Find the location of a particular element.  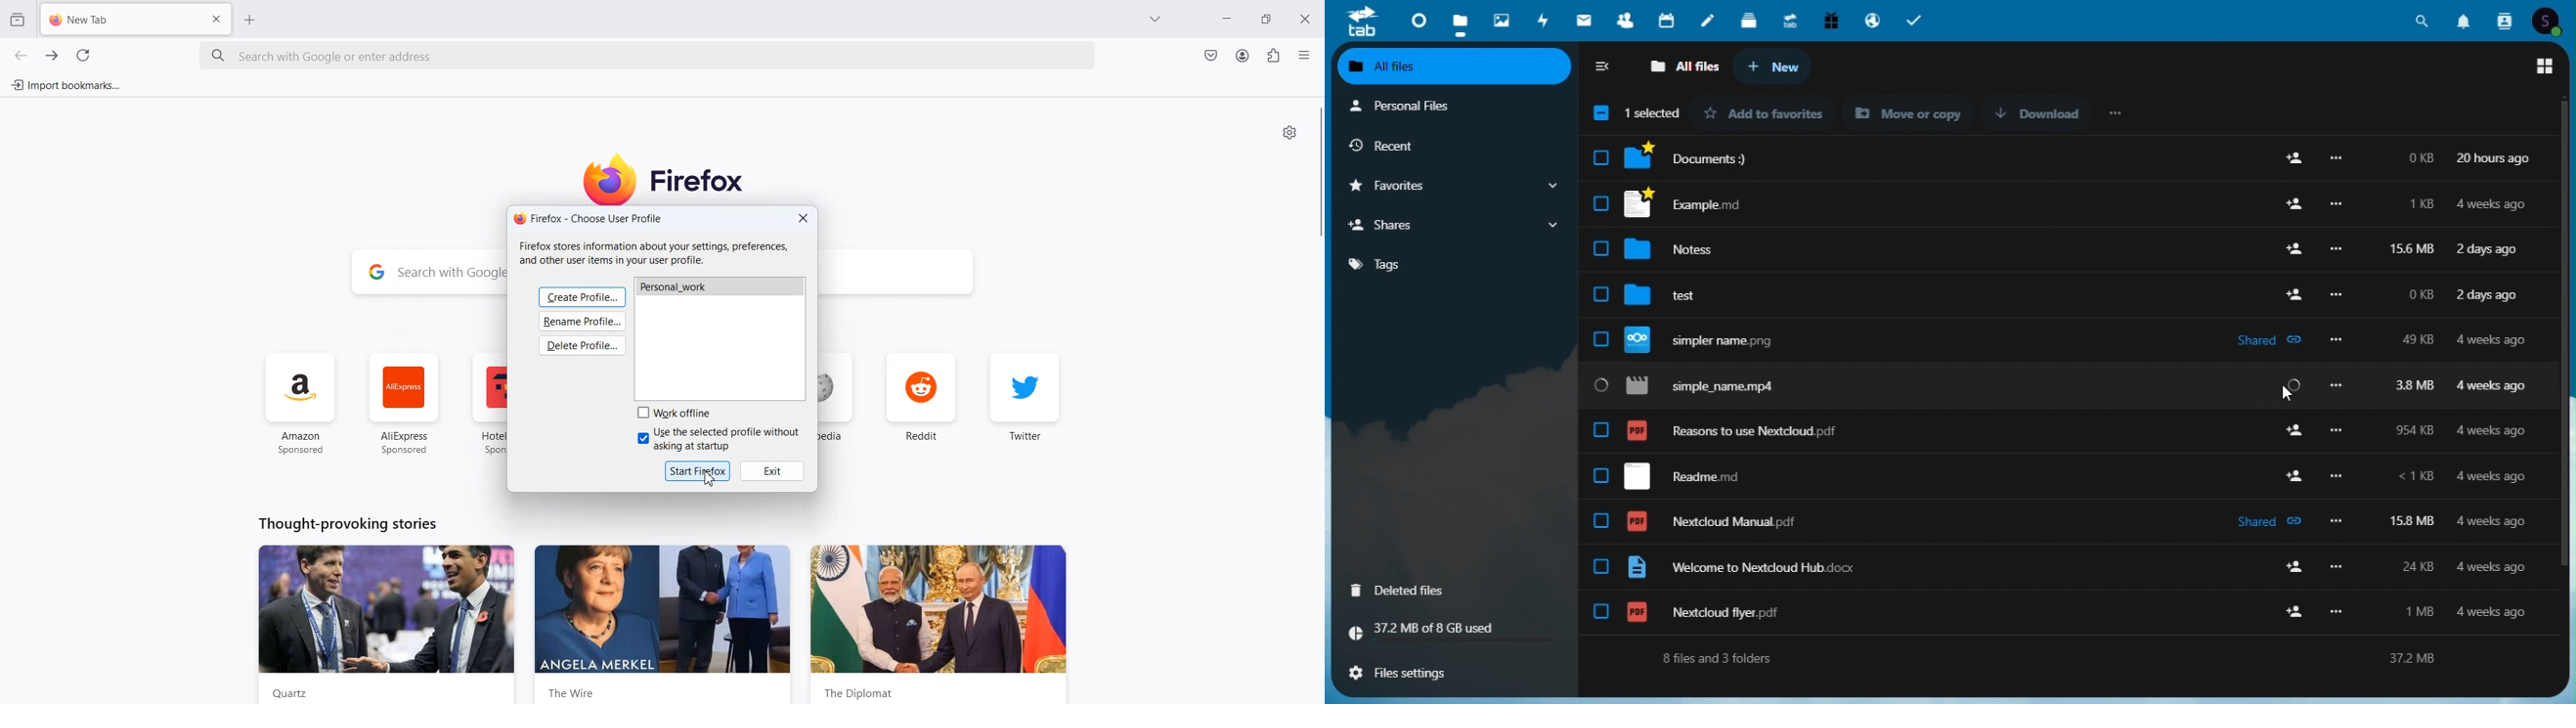

View Recent browsing is located at coordinates (17, 19).